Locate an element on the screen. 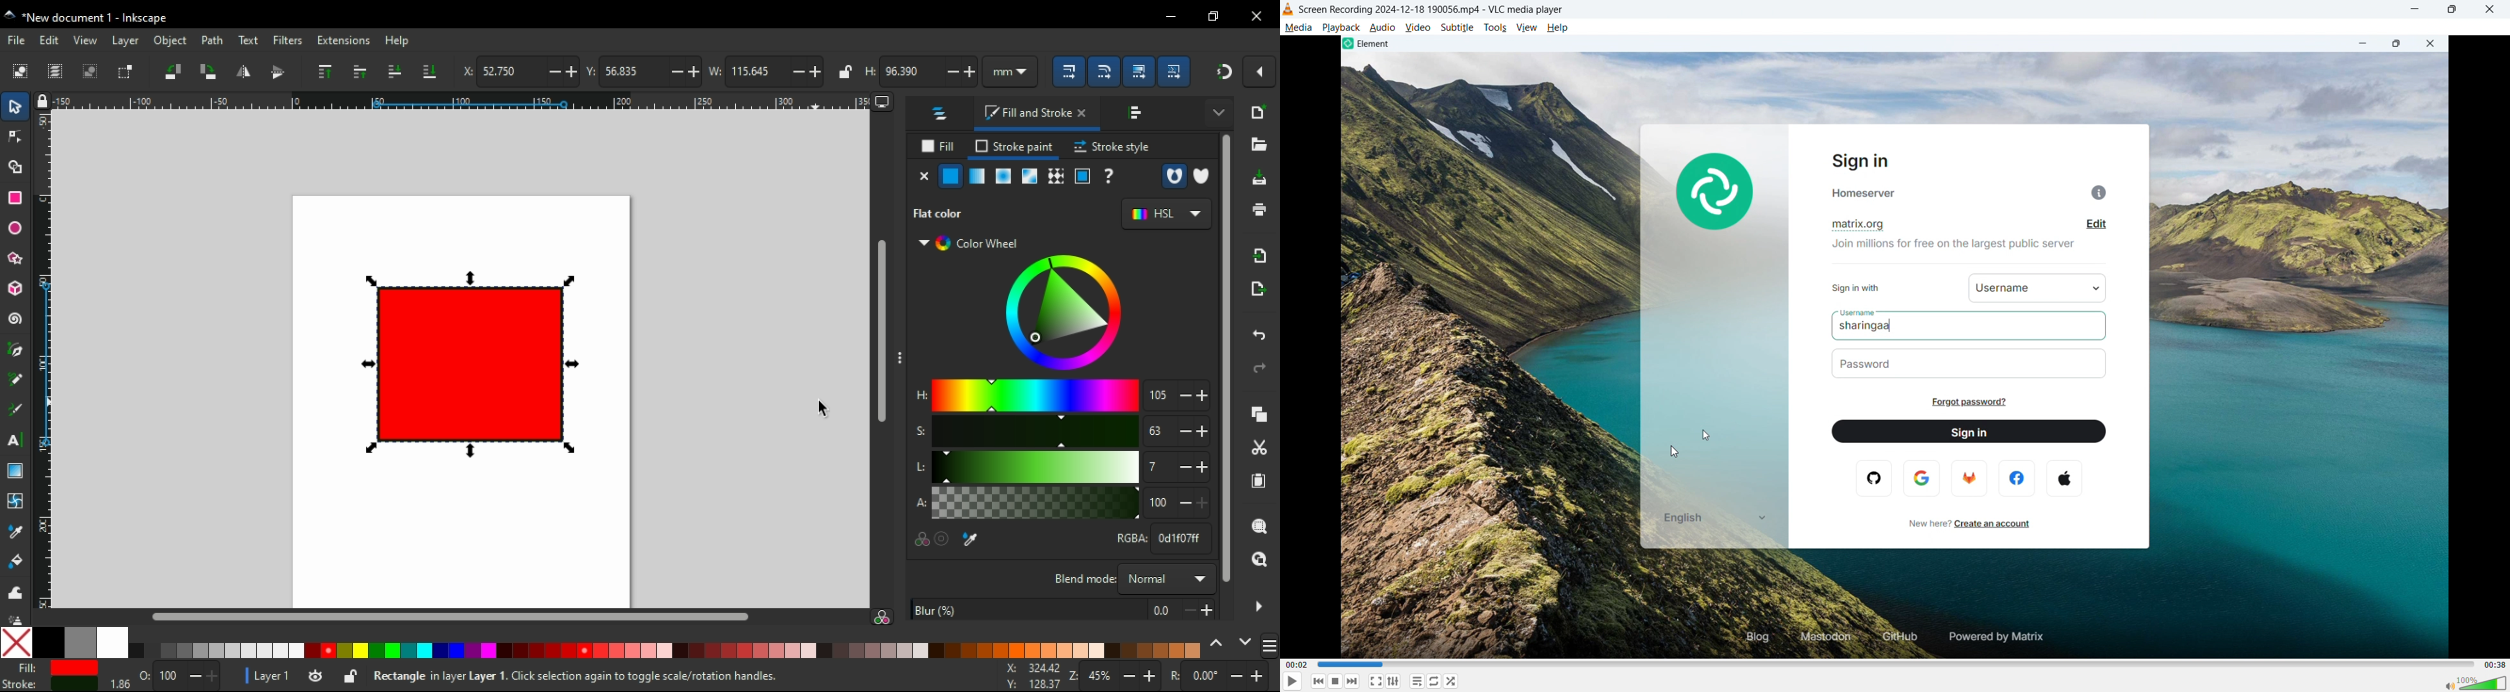 Image resolution: width=2520 pixels, height=700 pixels. deselect is located at coordinates (90, 71).